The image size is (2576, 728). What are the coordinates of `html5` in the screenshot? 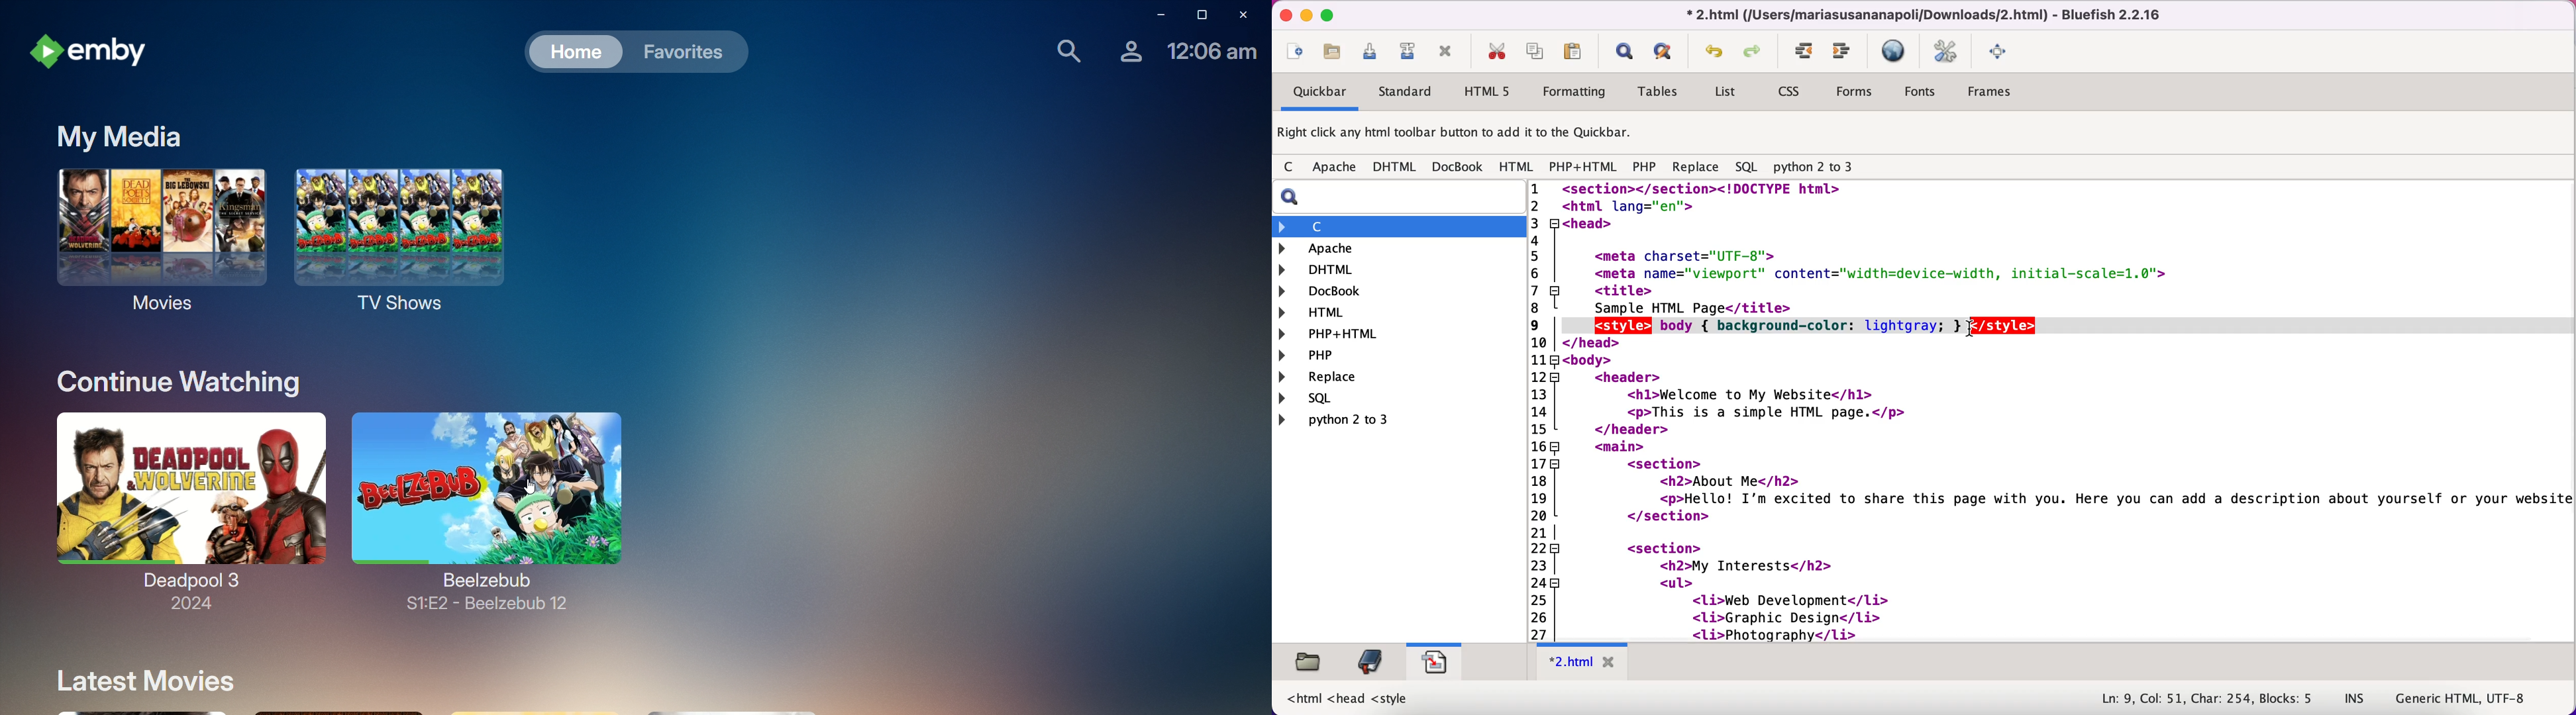 It's located at (1485, 91).